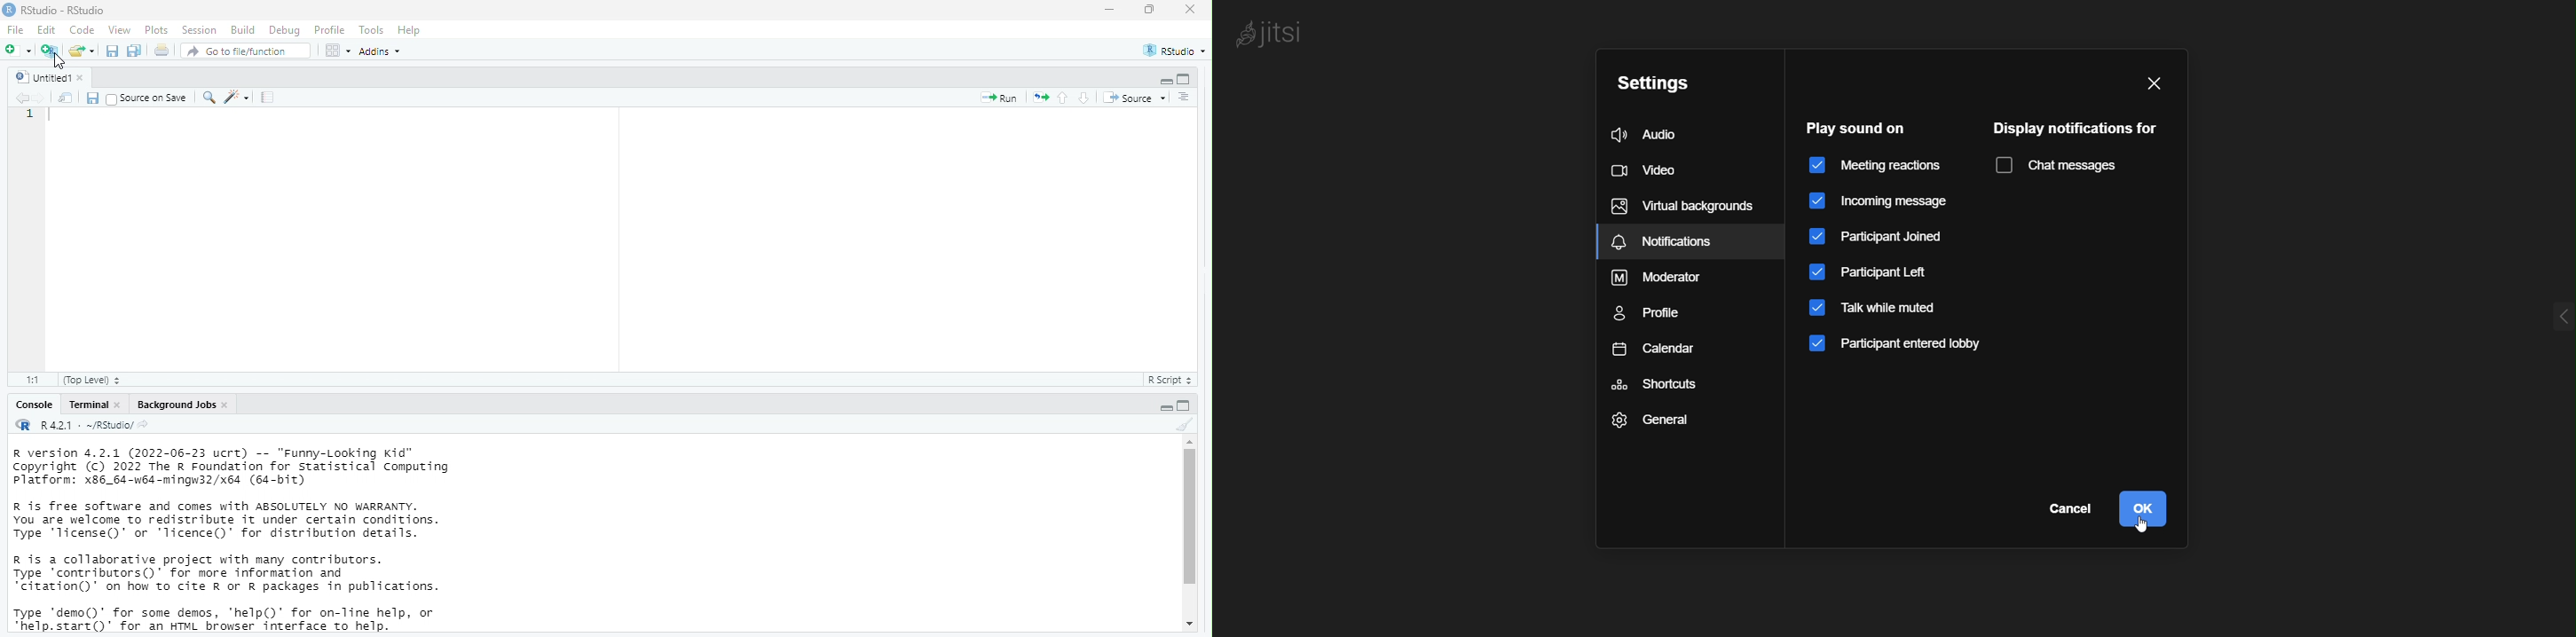 Image resolution: width=2576 pixels, height=644 pixels. I want to click on terminal, so click(87, 405).